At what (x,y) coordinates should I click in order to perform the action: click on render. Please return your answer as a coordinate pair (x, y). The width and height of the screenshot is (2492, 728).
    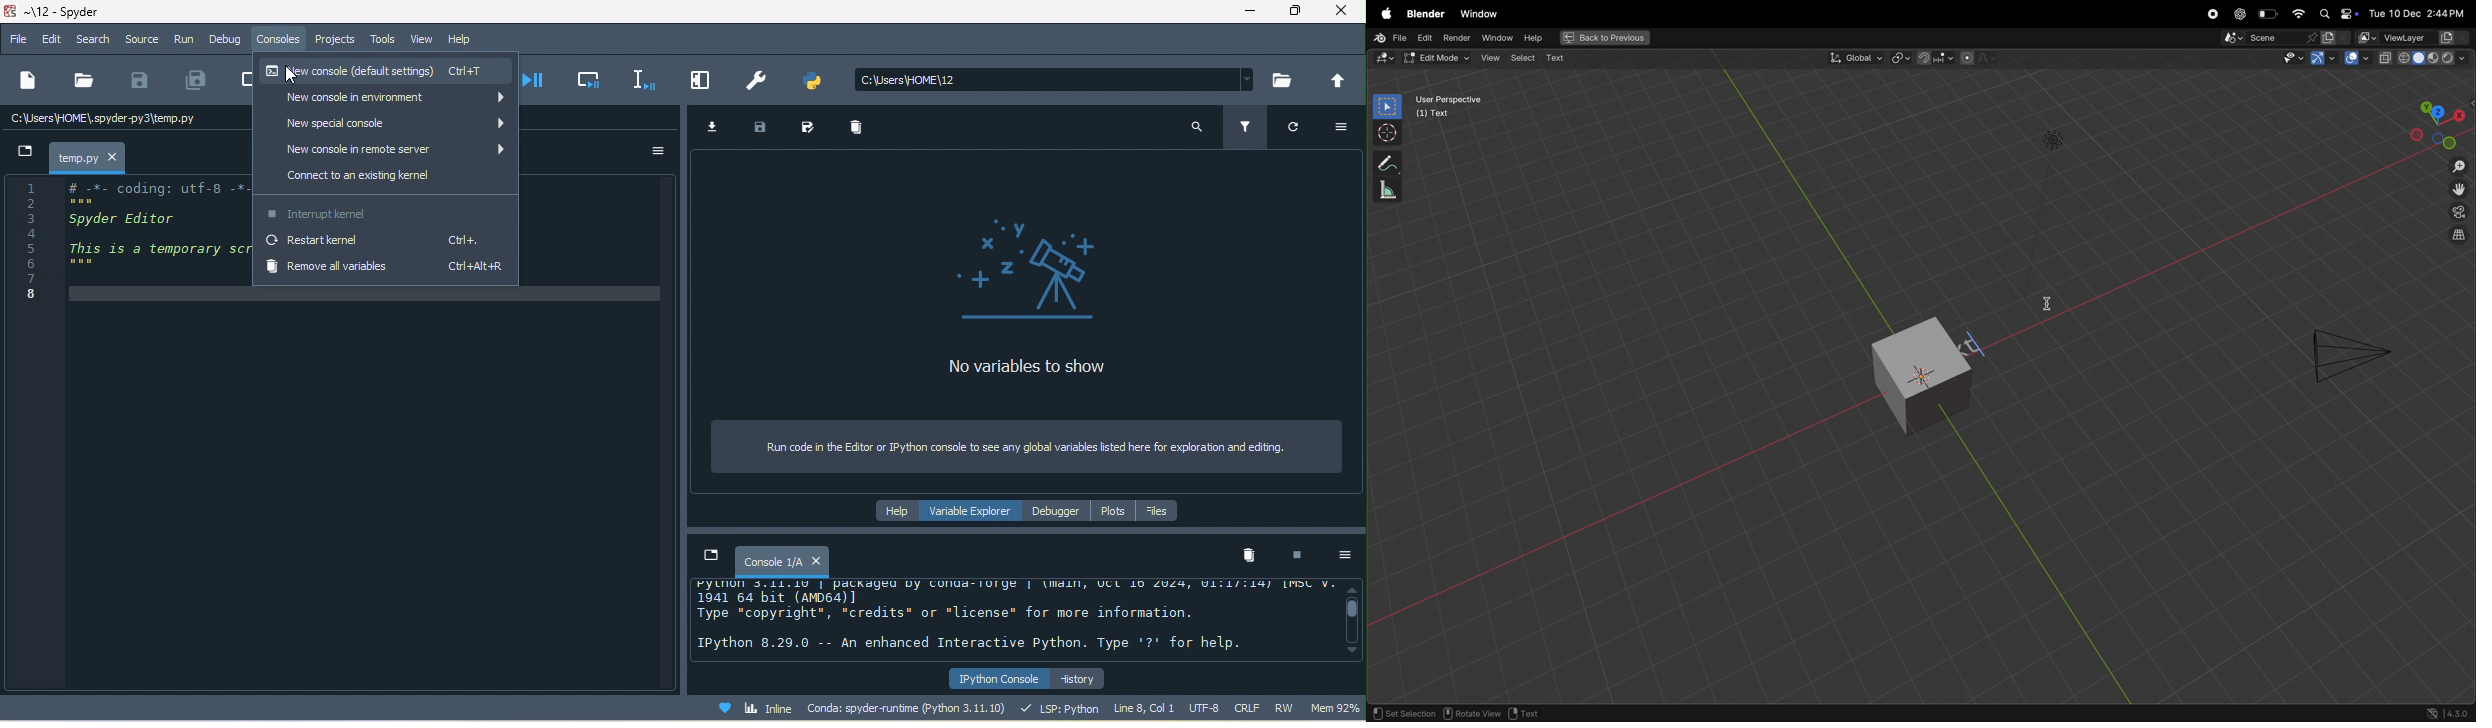
    Looking at the image, I should click on (1457, 38).